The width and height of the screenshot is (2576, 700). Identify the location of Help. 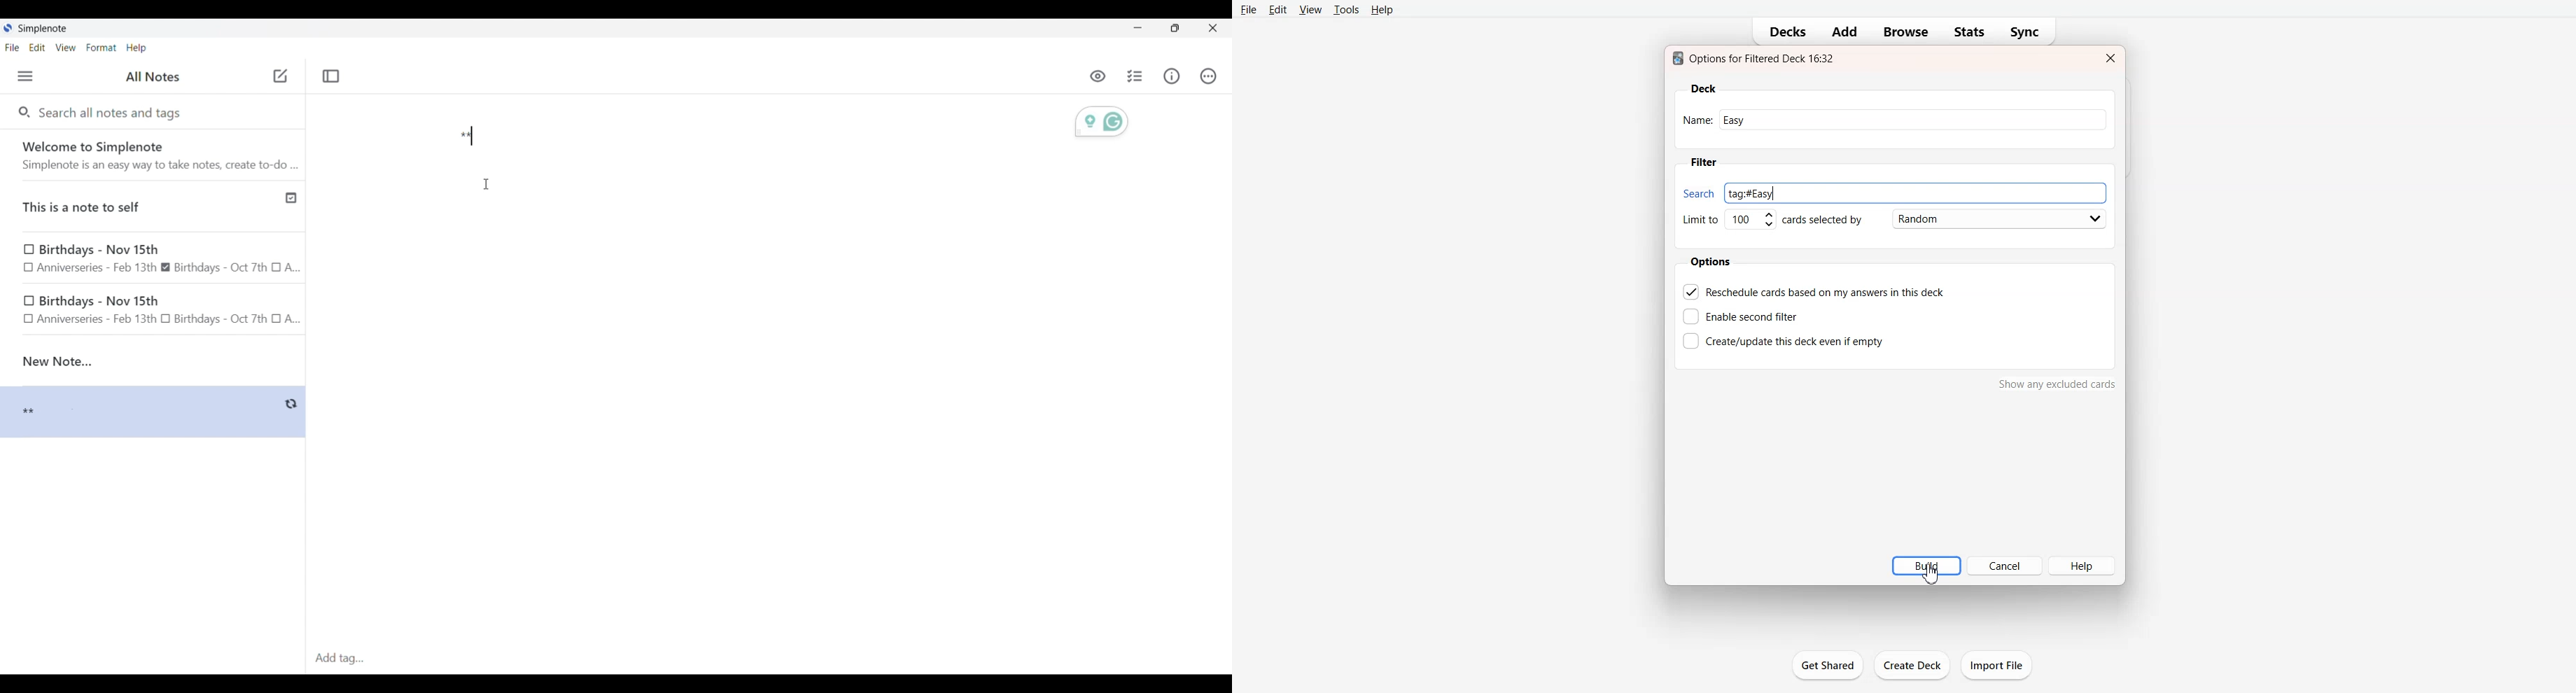
(1383, 10).